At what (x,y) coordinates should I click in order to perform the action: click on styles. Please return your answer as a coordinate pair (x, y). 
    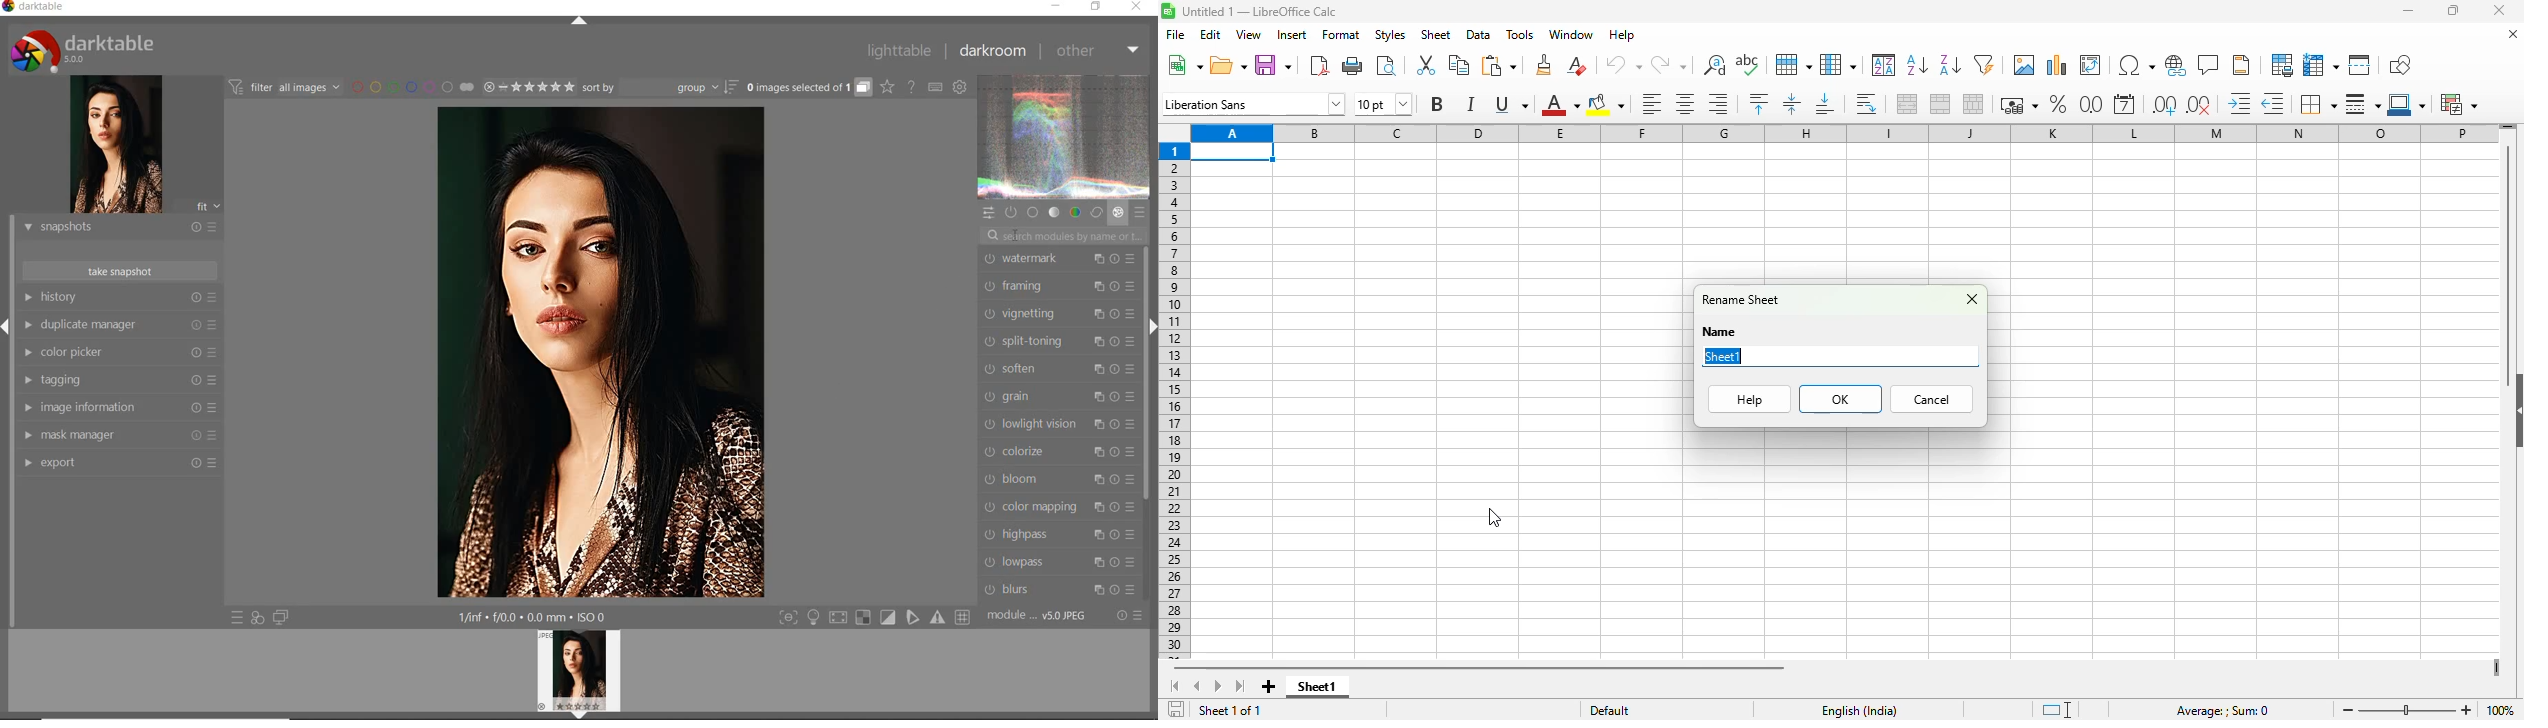
    Looking at the image, I should click on (1390, 34).